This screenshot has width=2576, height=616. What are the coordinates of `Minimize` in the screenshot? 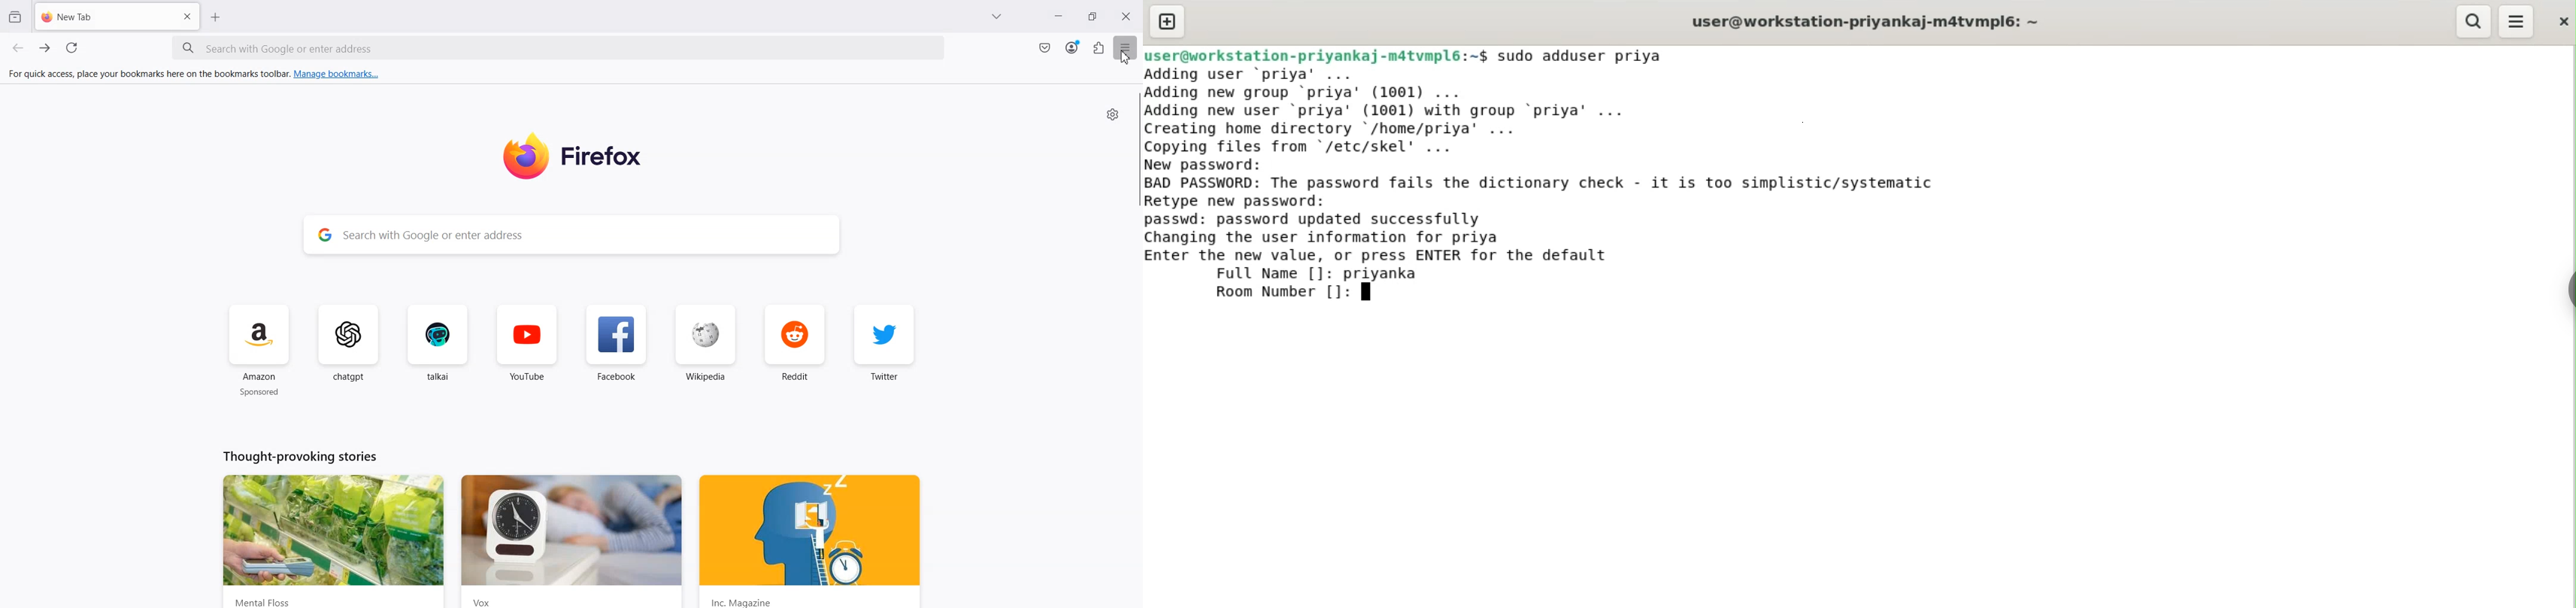 It's located at (1058, 17).